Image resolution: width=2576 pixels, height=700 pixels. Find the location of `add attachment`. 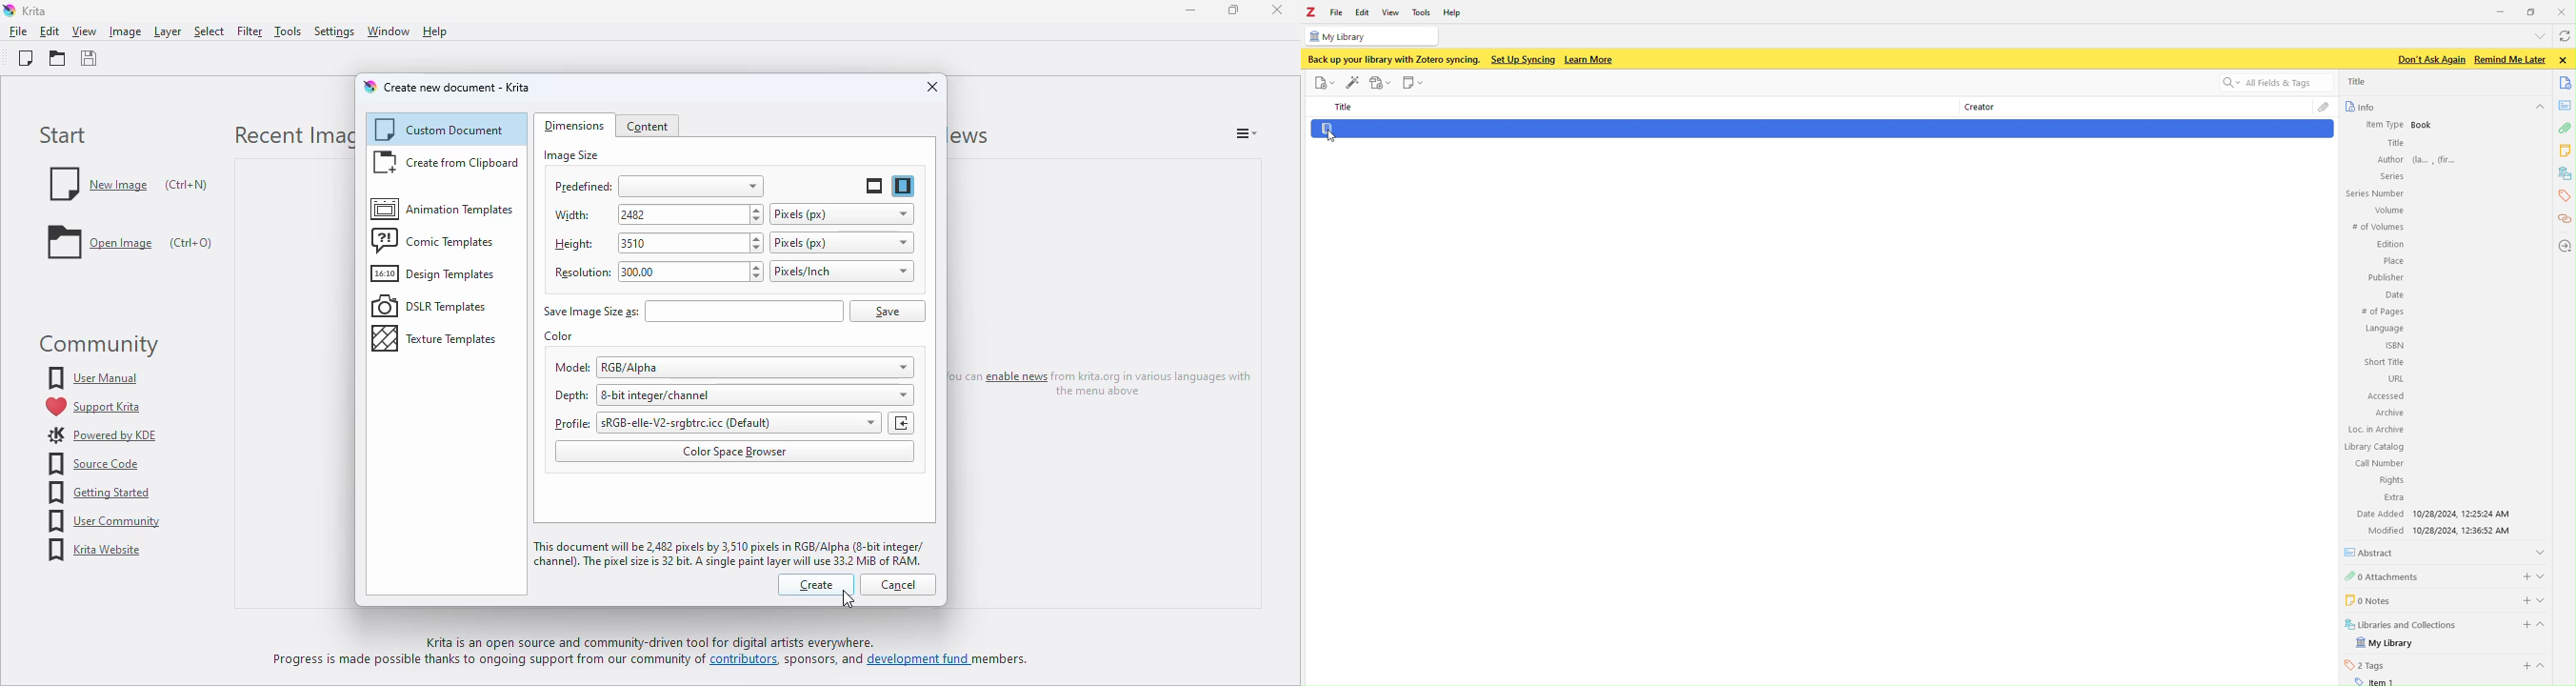

add attachment is located at coordinates (1382, 82).